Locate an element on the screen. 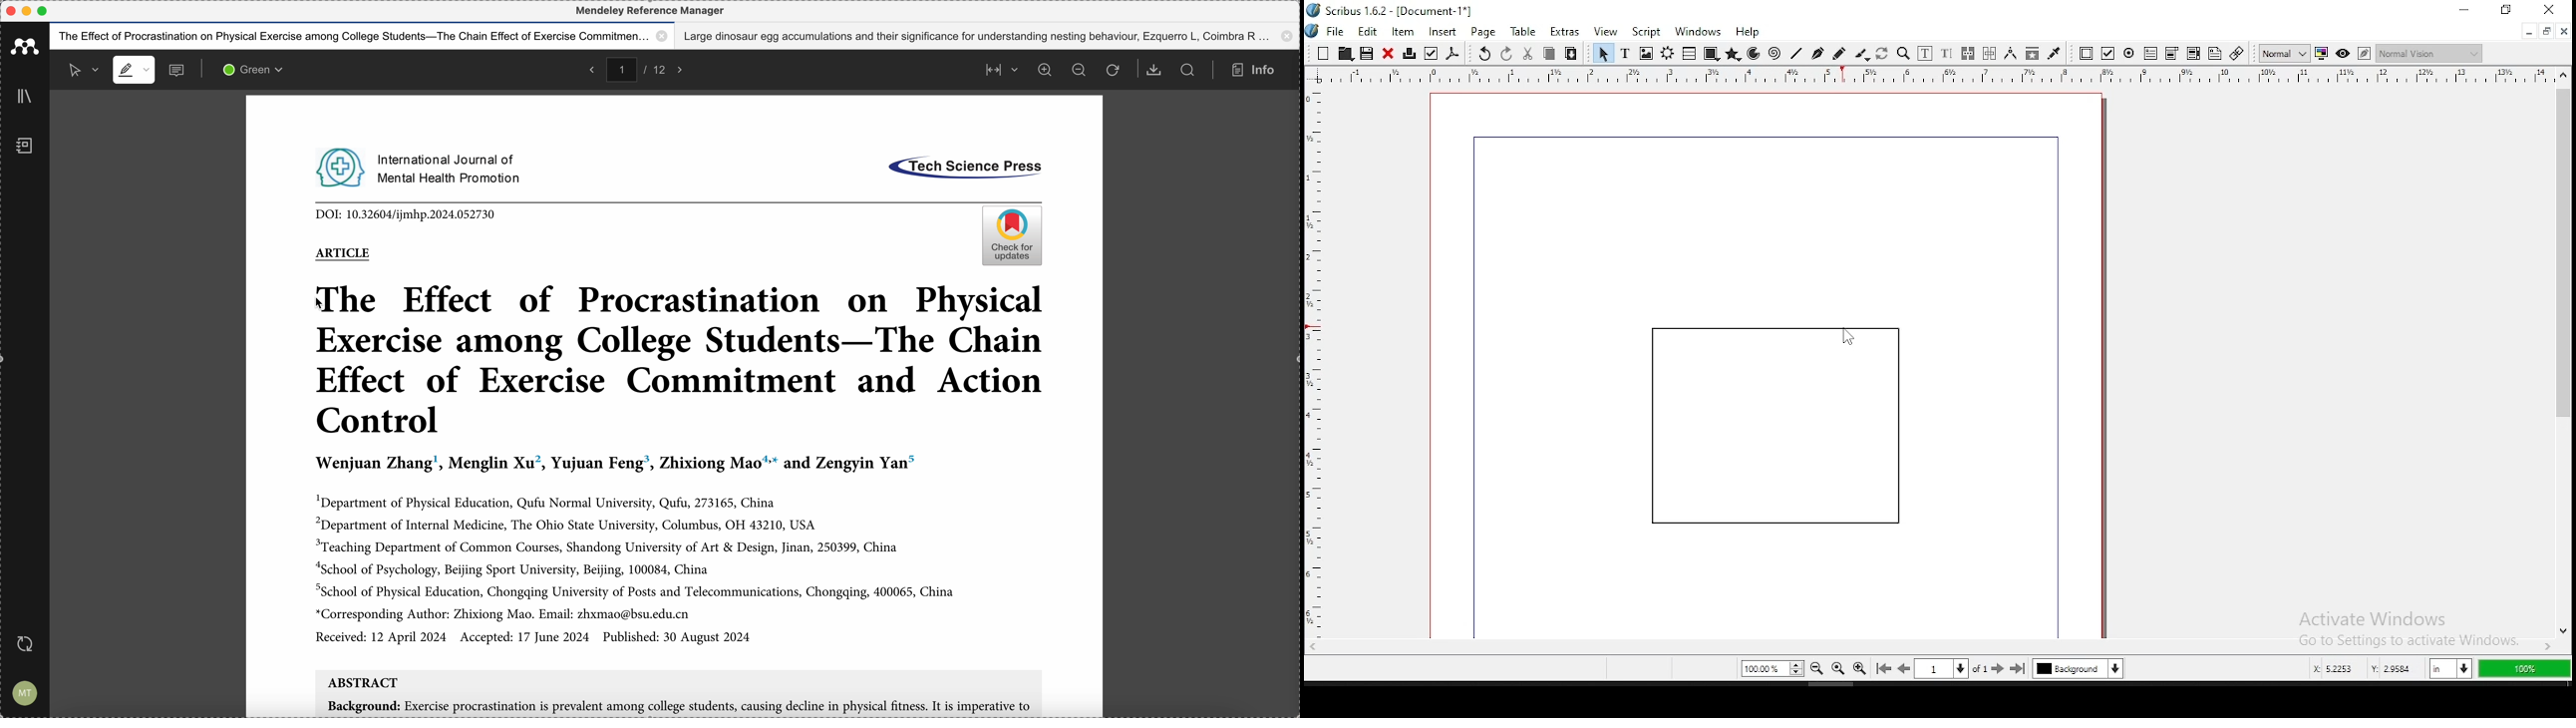  shape is located at coordinates (1774, 425).